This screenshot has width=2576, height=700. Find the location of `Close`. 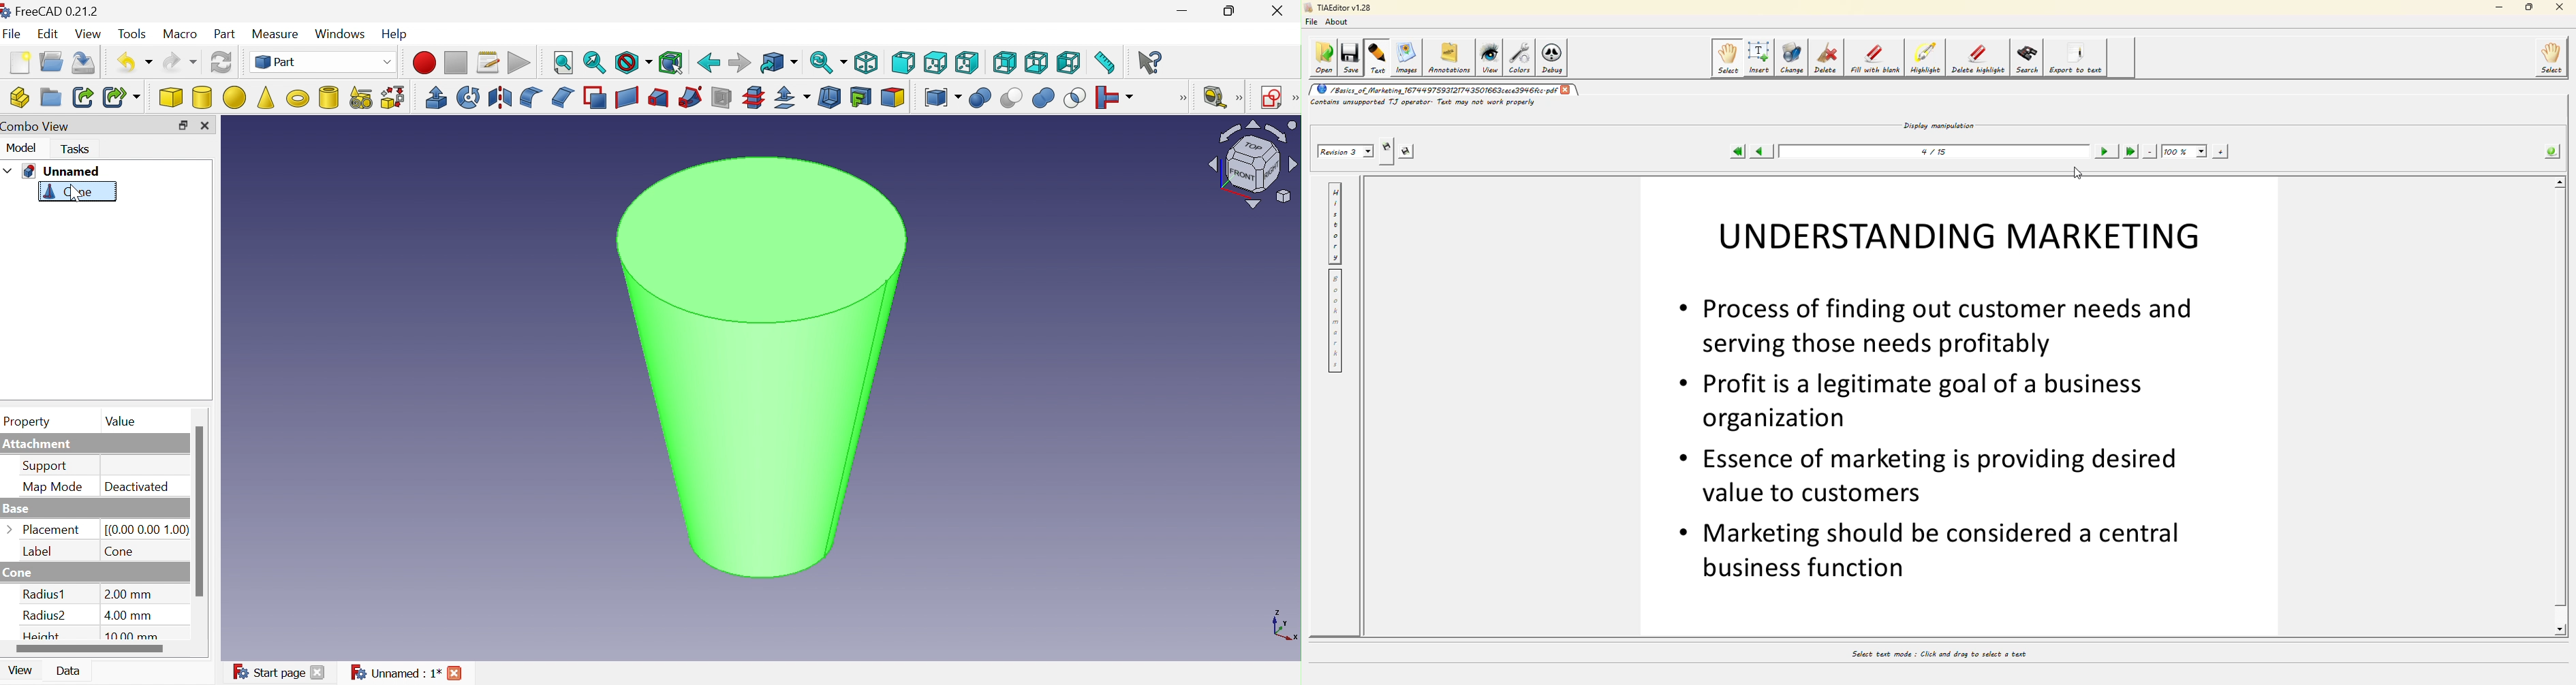

Close is located at coordinates (456, 671).